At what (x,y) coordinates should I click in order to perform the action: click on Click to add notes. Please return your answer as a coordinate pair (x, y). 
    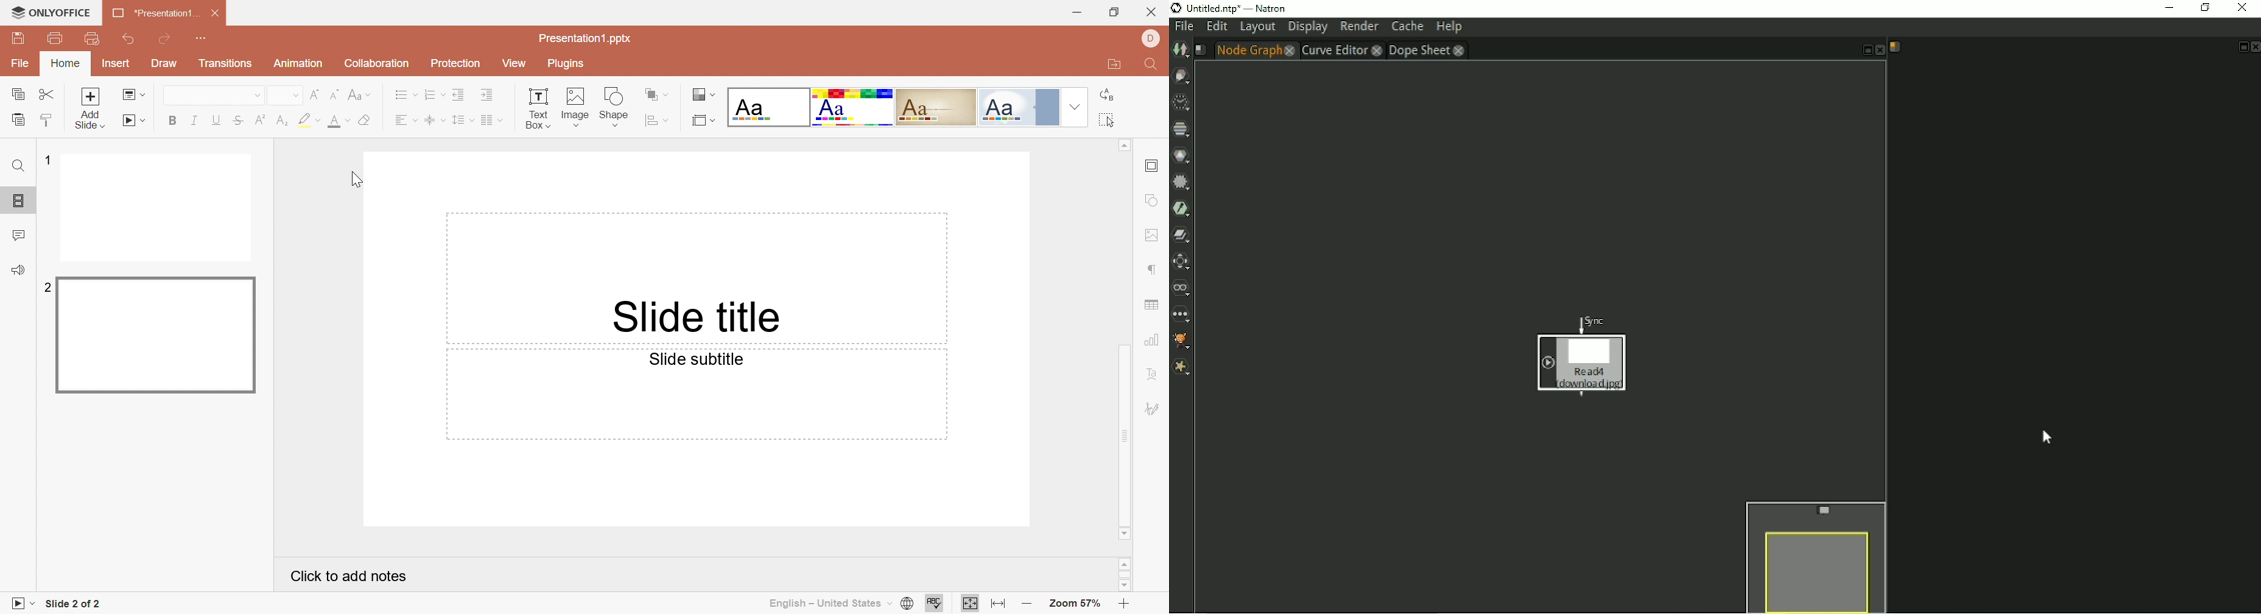
    Looking at the image, I should click on (350, 575).